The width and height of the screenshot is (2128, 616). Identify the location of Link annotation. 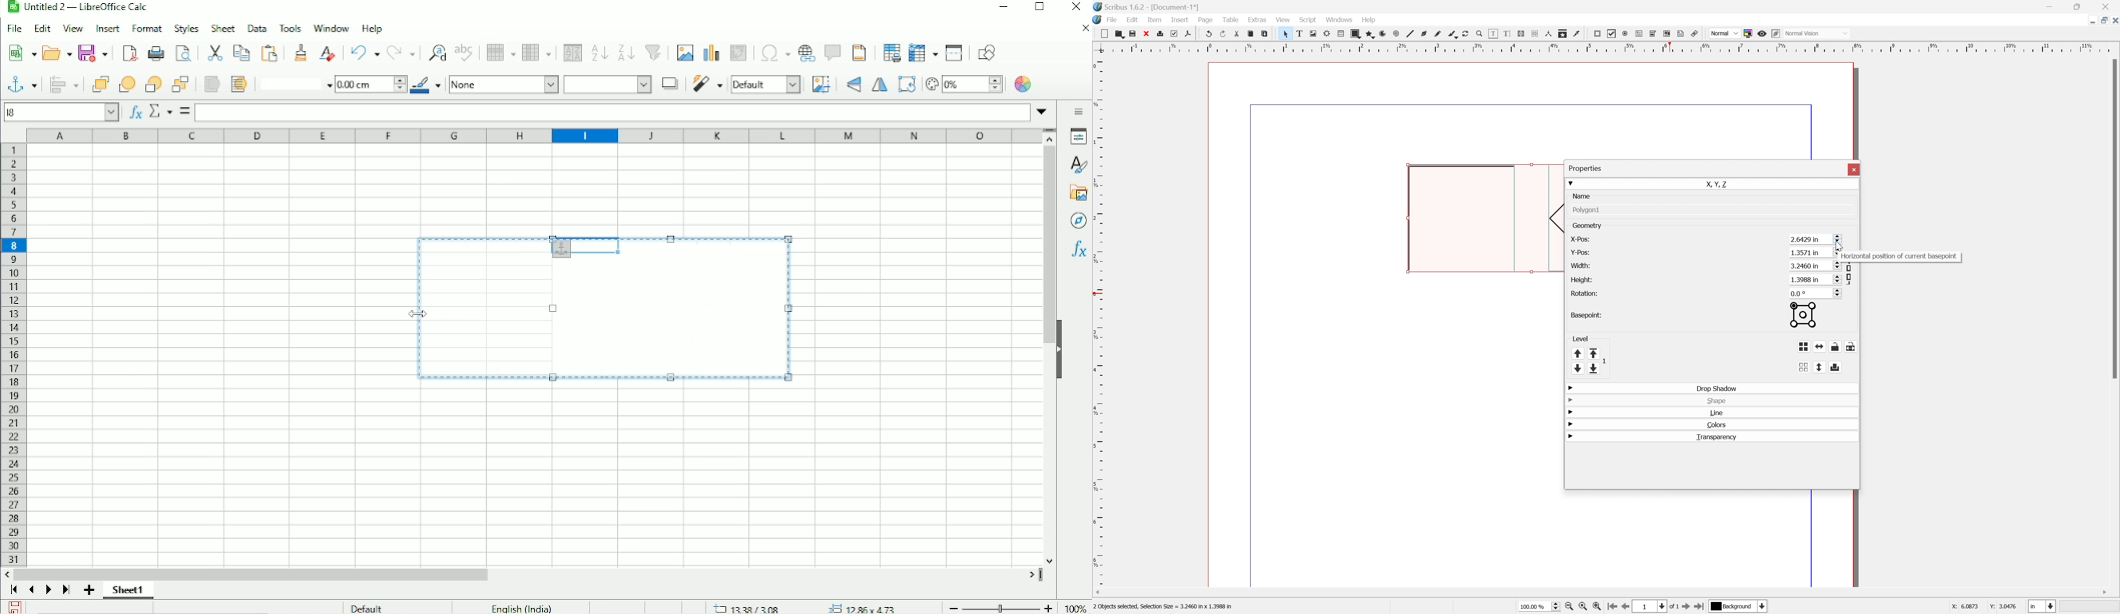
(1696, 33).